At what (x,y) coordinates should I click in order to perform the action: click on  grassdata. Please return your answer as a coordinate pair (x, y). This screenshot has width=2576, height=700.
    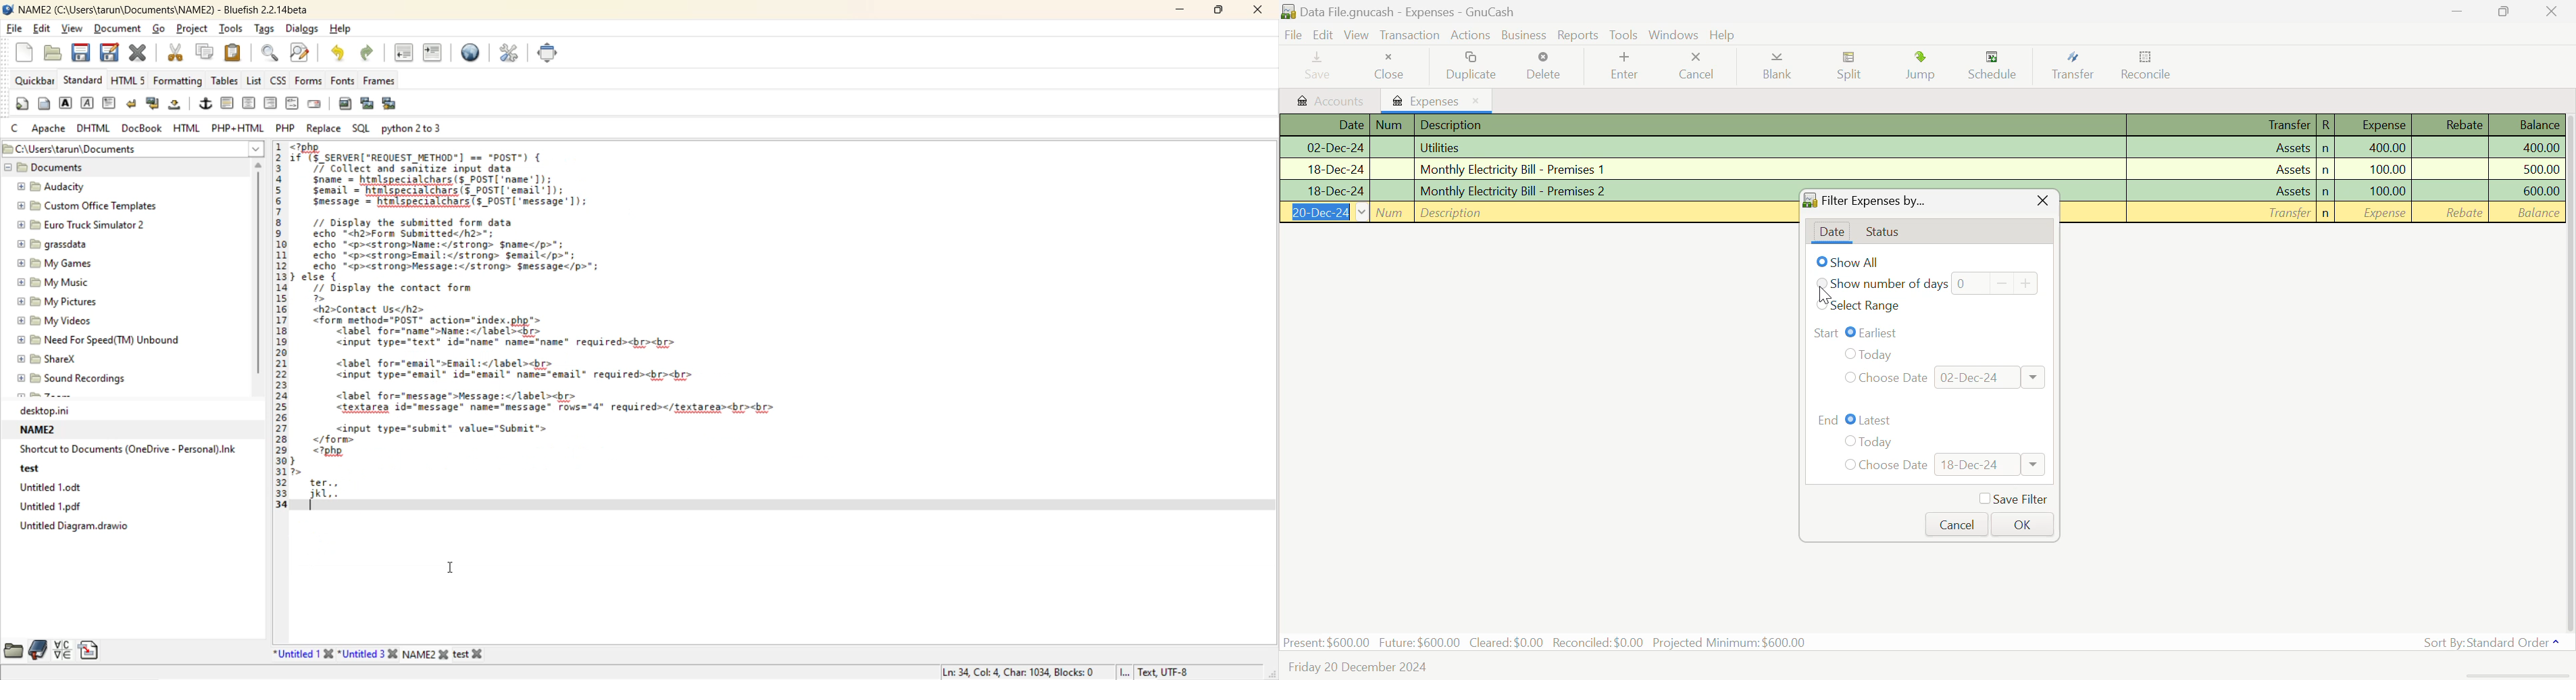
    Looking at the image, I should click on (53, 245).